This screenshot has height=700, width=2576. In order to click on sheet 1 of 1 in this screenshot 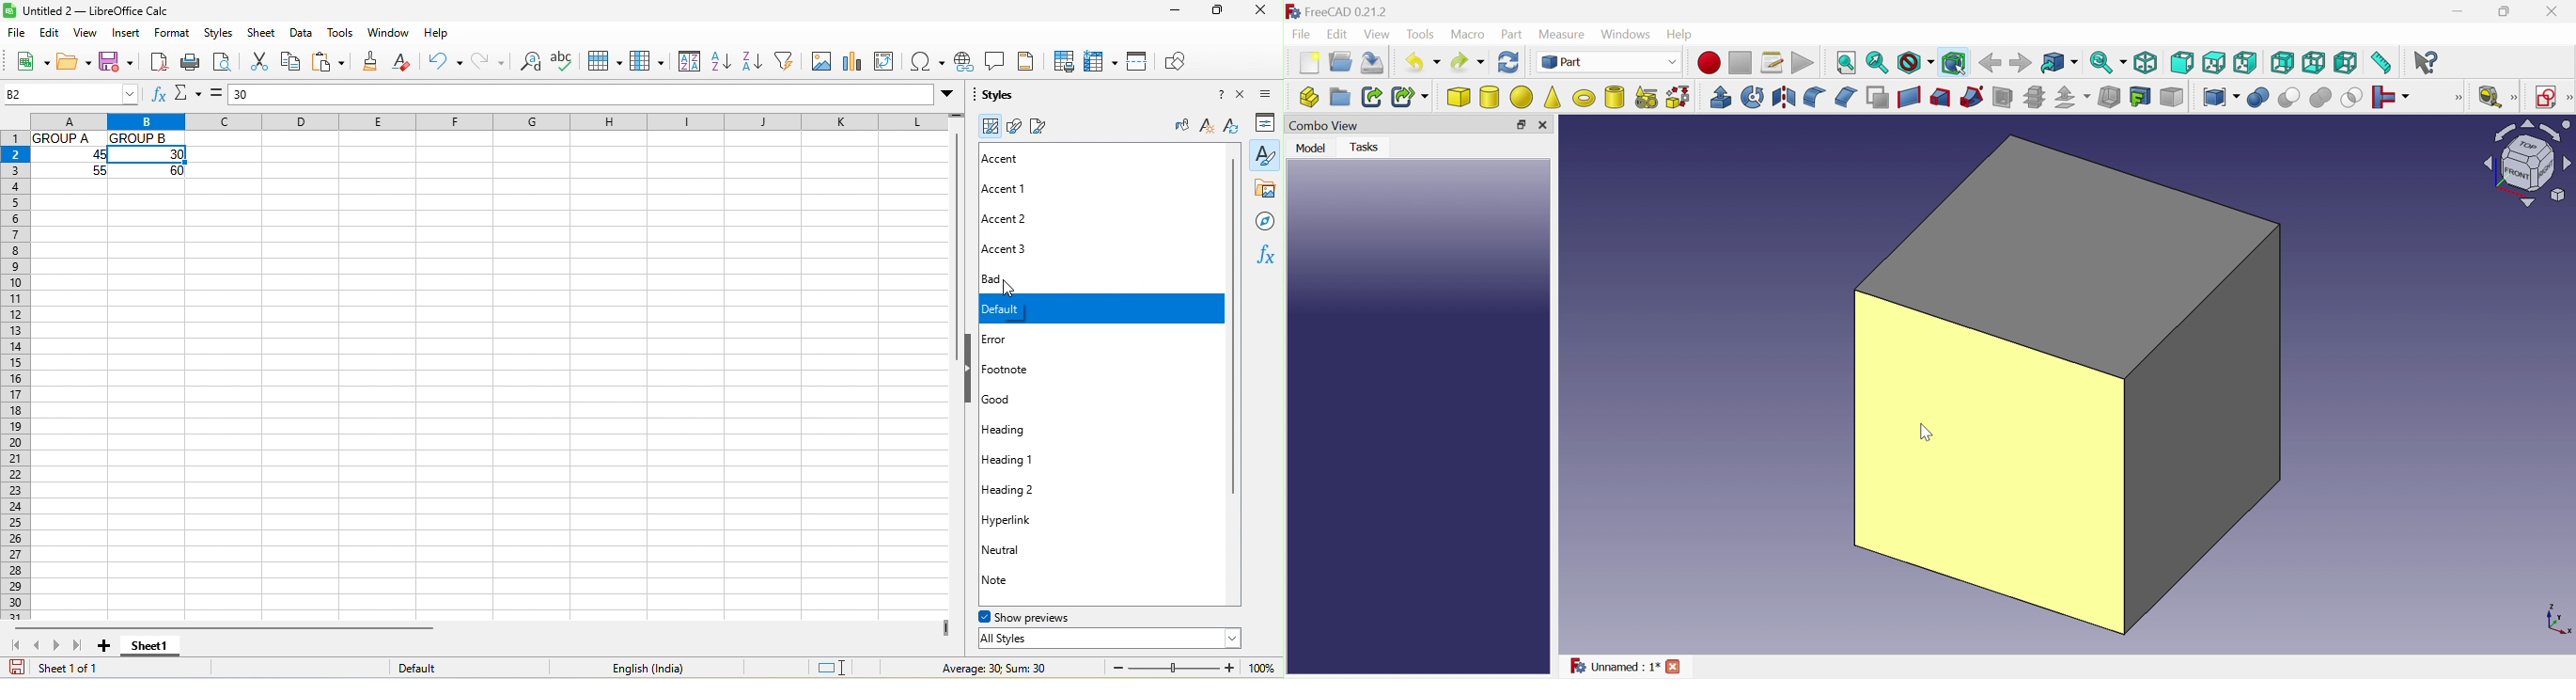, I will do `click(87, 671)`.